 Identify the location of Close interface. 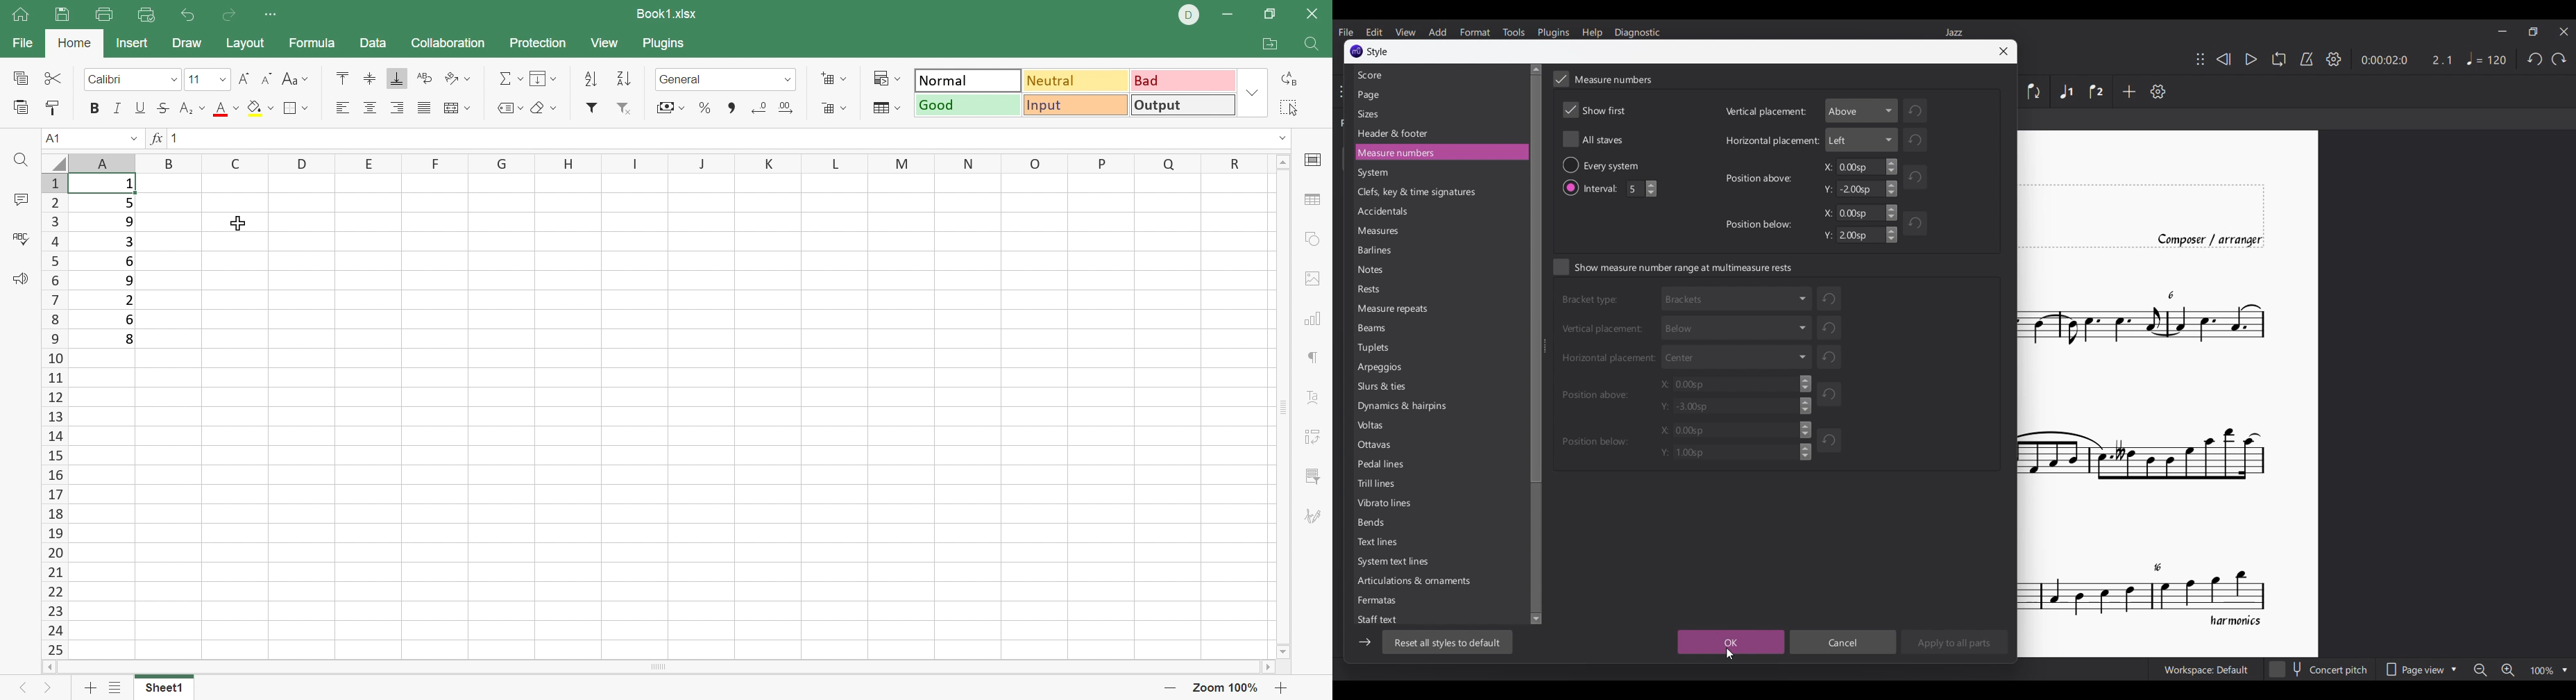
(2564, 32).